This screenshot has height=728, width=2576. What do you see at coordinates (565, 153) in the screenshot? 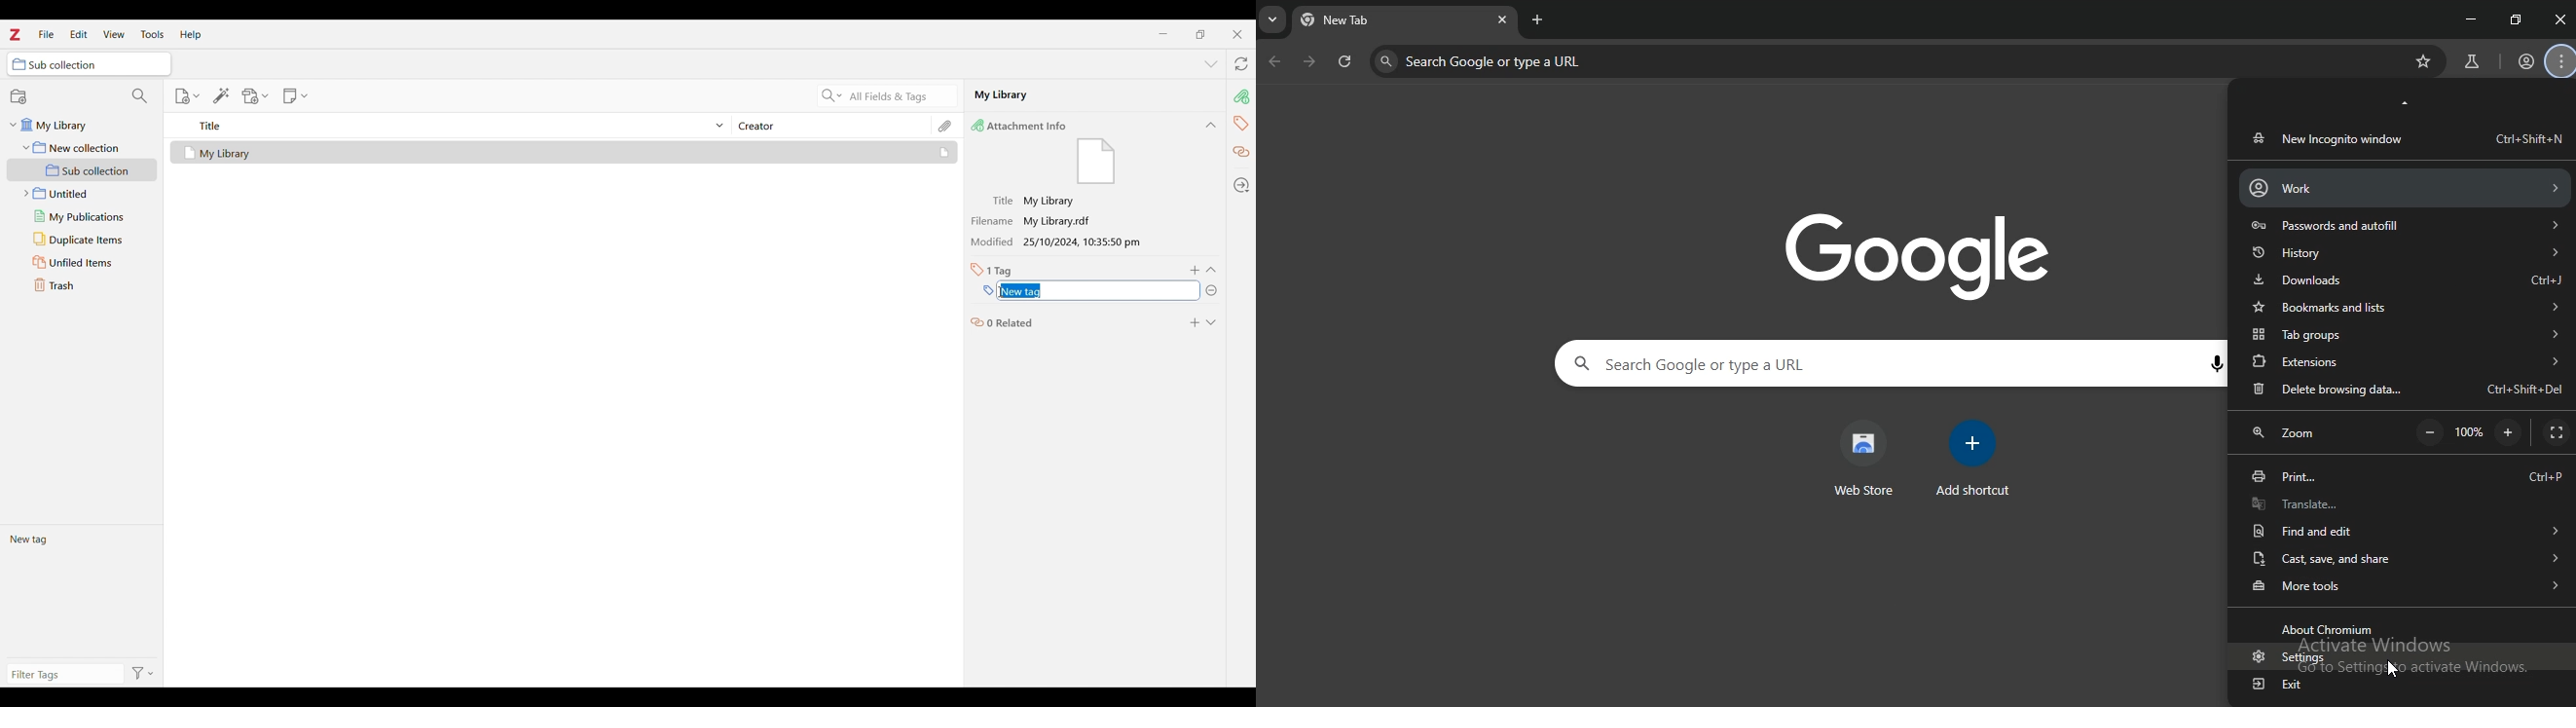
I see `Selected file and its details` at bounding box center [565, 153].